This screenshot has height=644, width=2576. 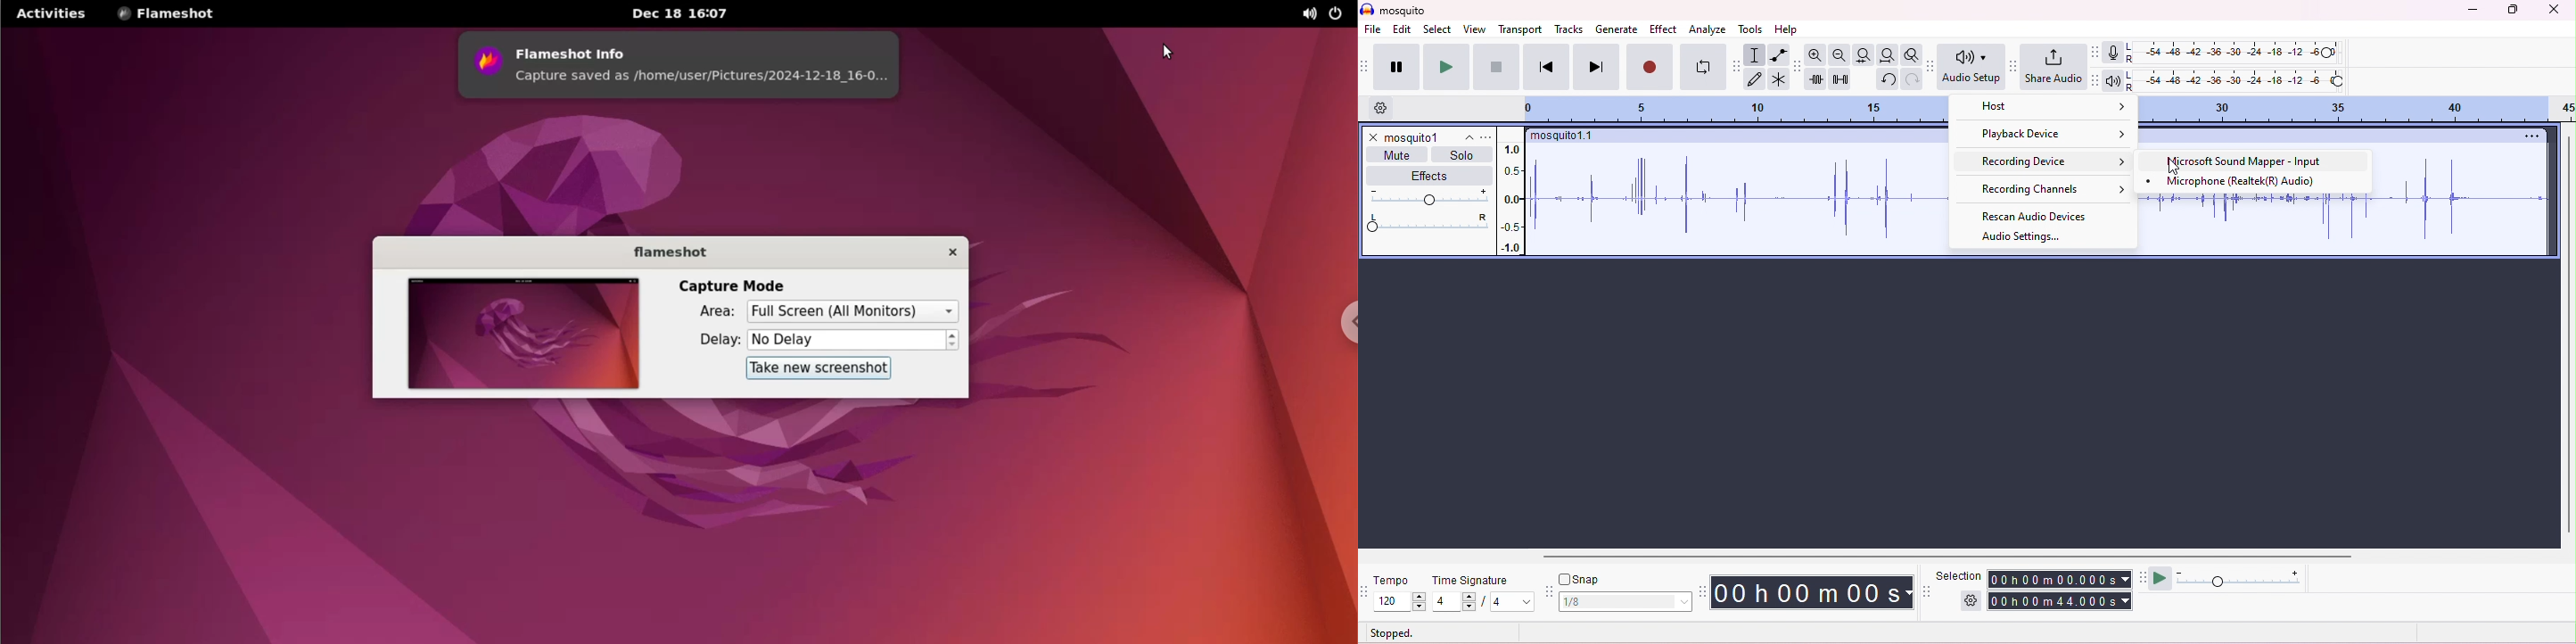 I want to click on selection, so click(x=1959, y=575).